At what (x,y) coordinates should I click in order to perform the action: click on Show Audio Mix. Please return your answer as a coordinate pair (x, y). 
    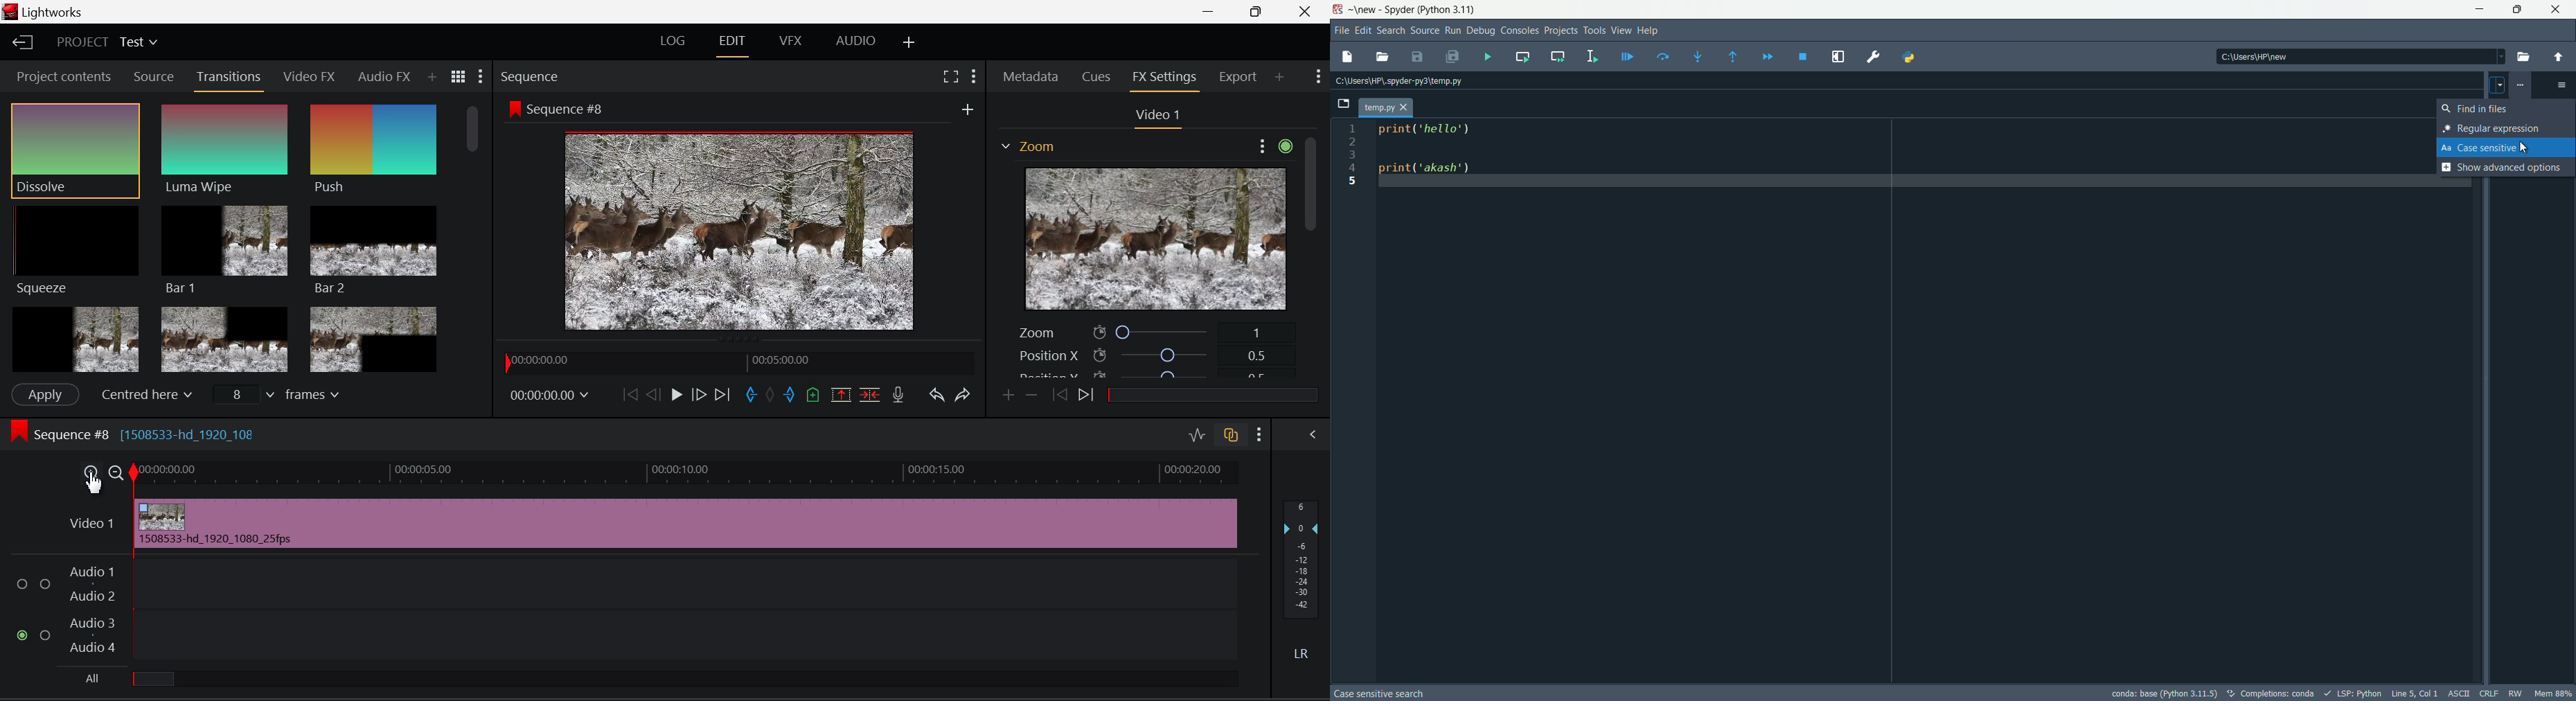
    Looking at the image, I should click on (1313, 434).